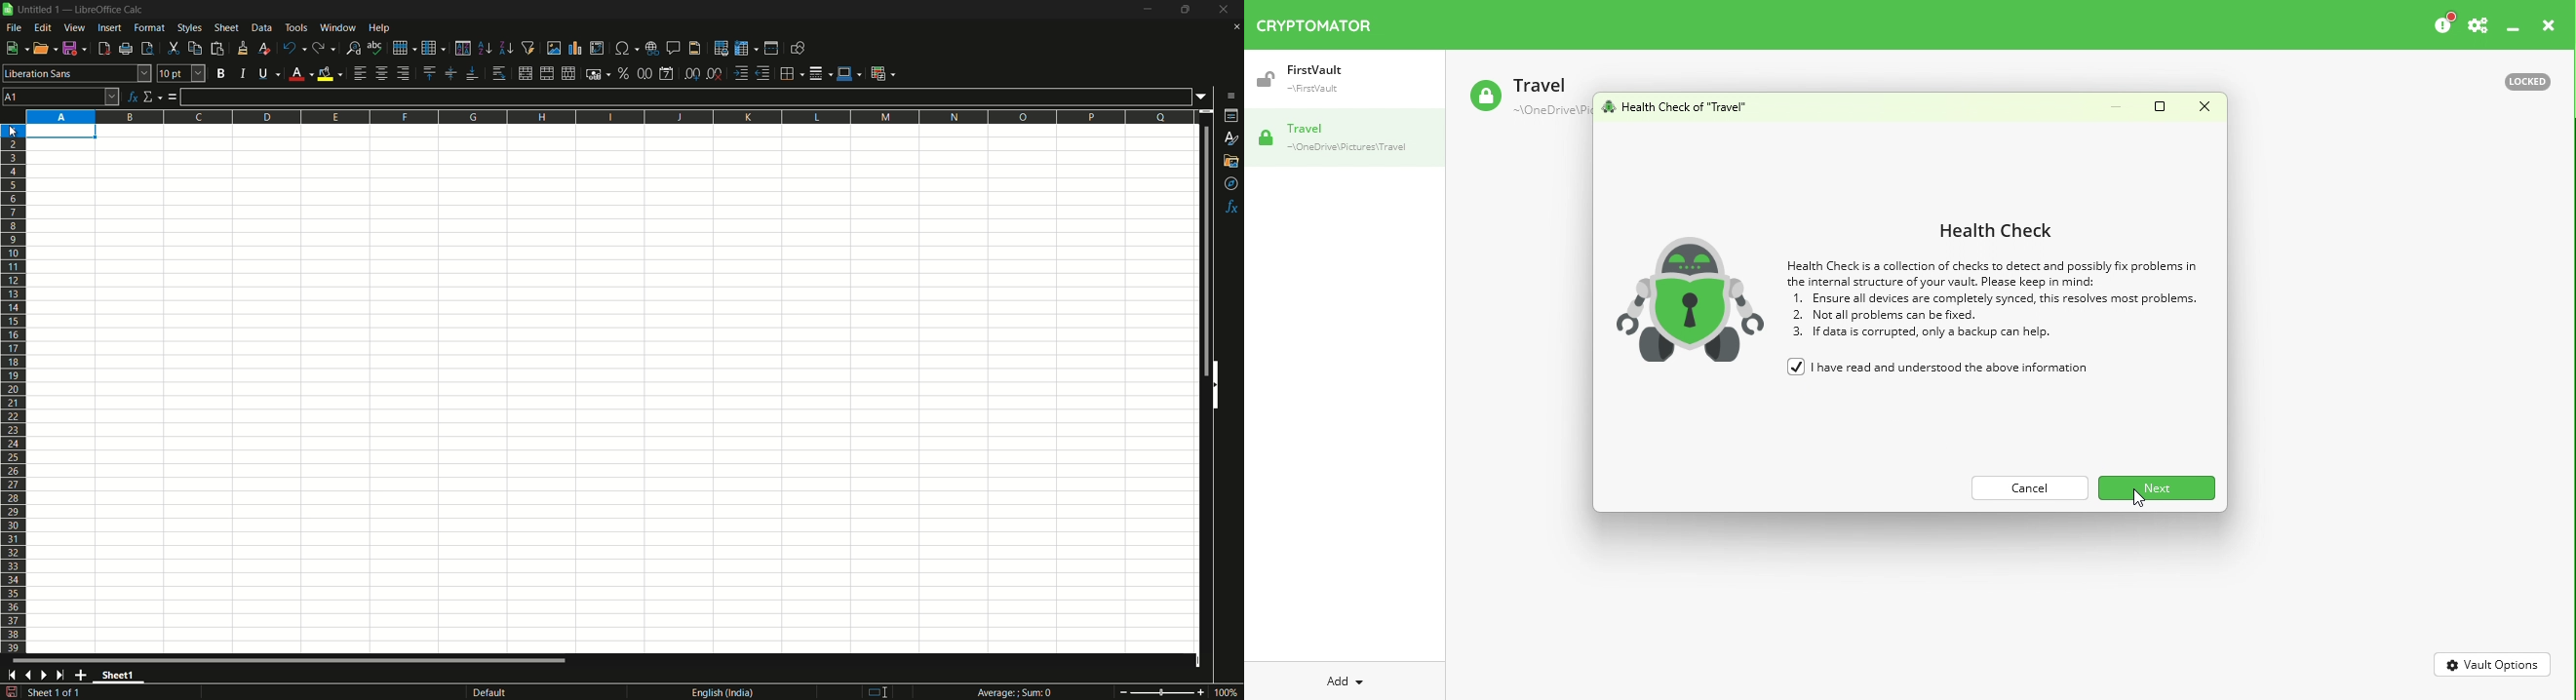  Describe the element at coordinates (2032, 487) in the screenshot. I see `Cance` at that location.